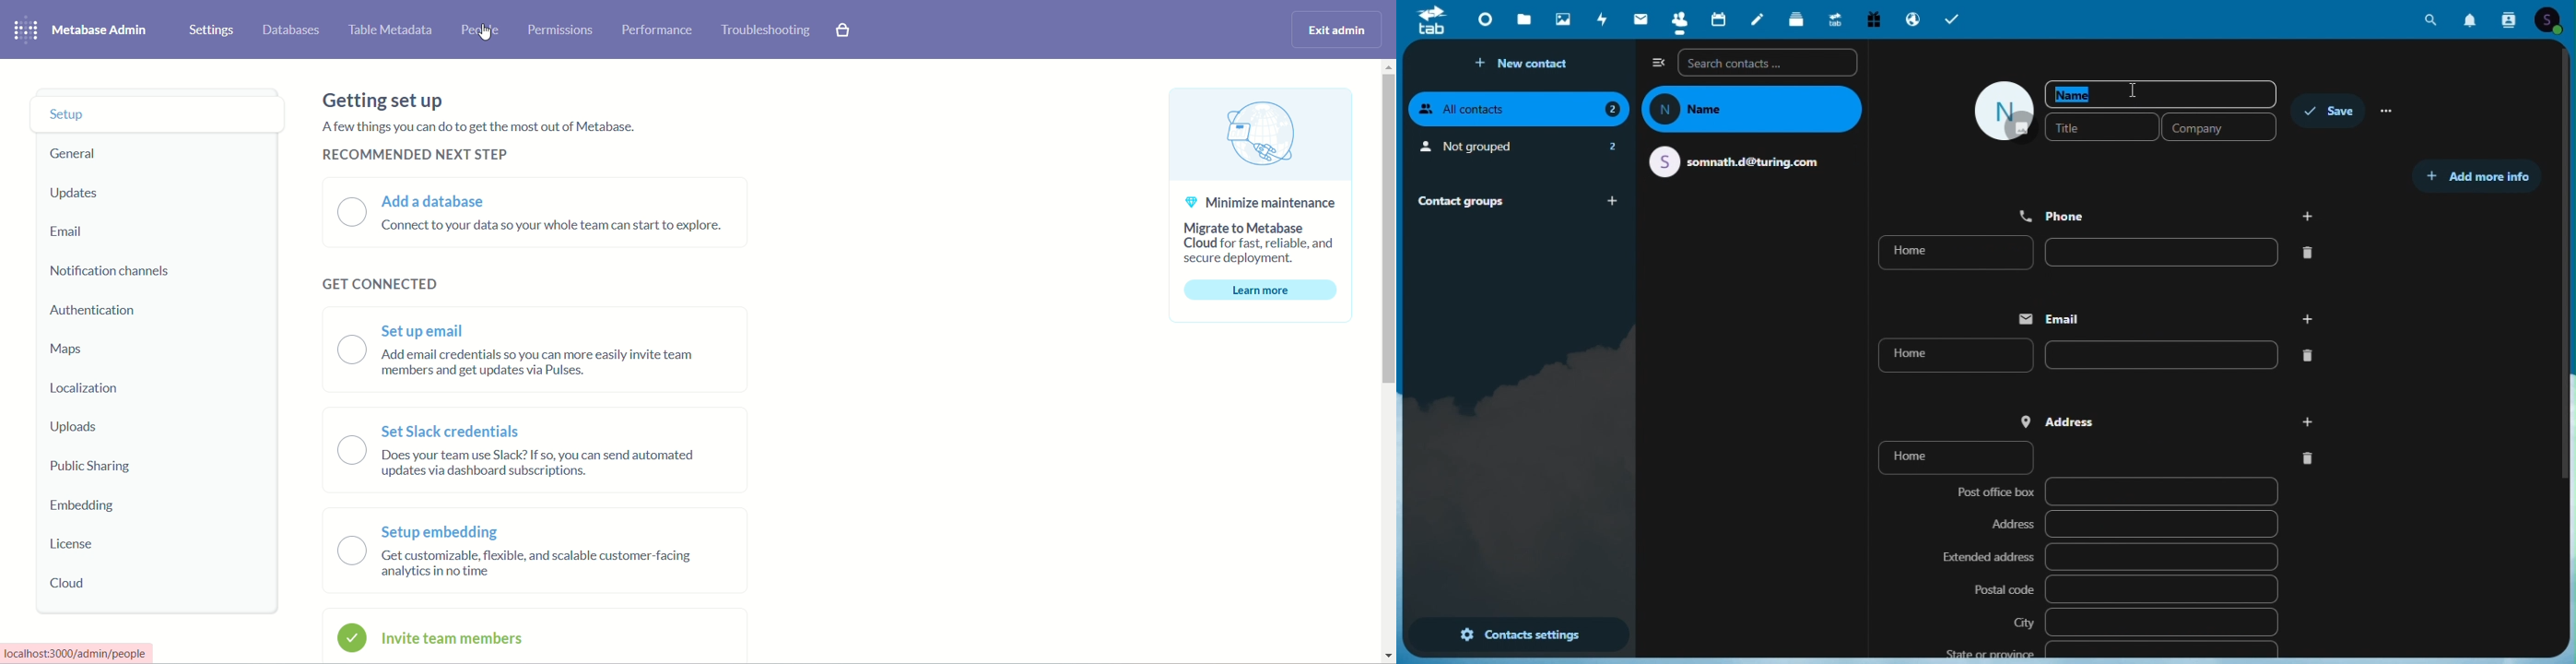 The width and height of the screenshot is (2576, 672). I want to click on phone, so click(2168, 214).